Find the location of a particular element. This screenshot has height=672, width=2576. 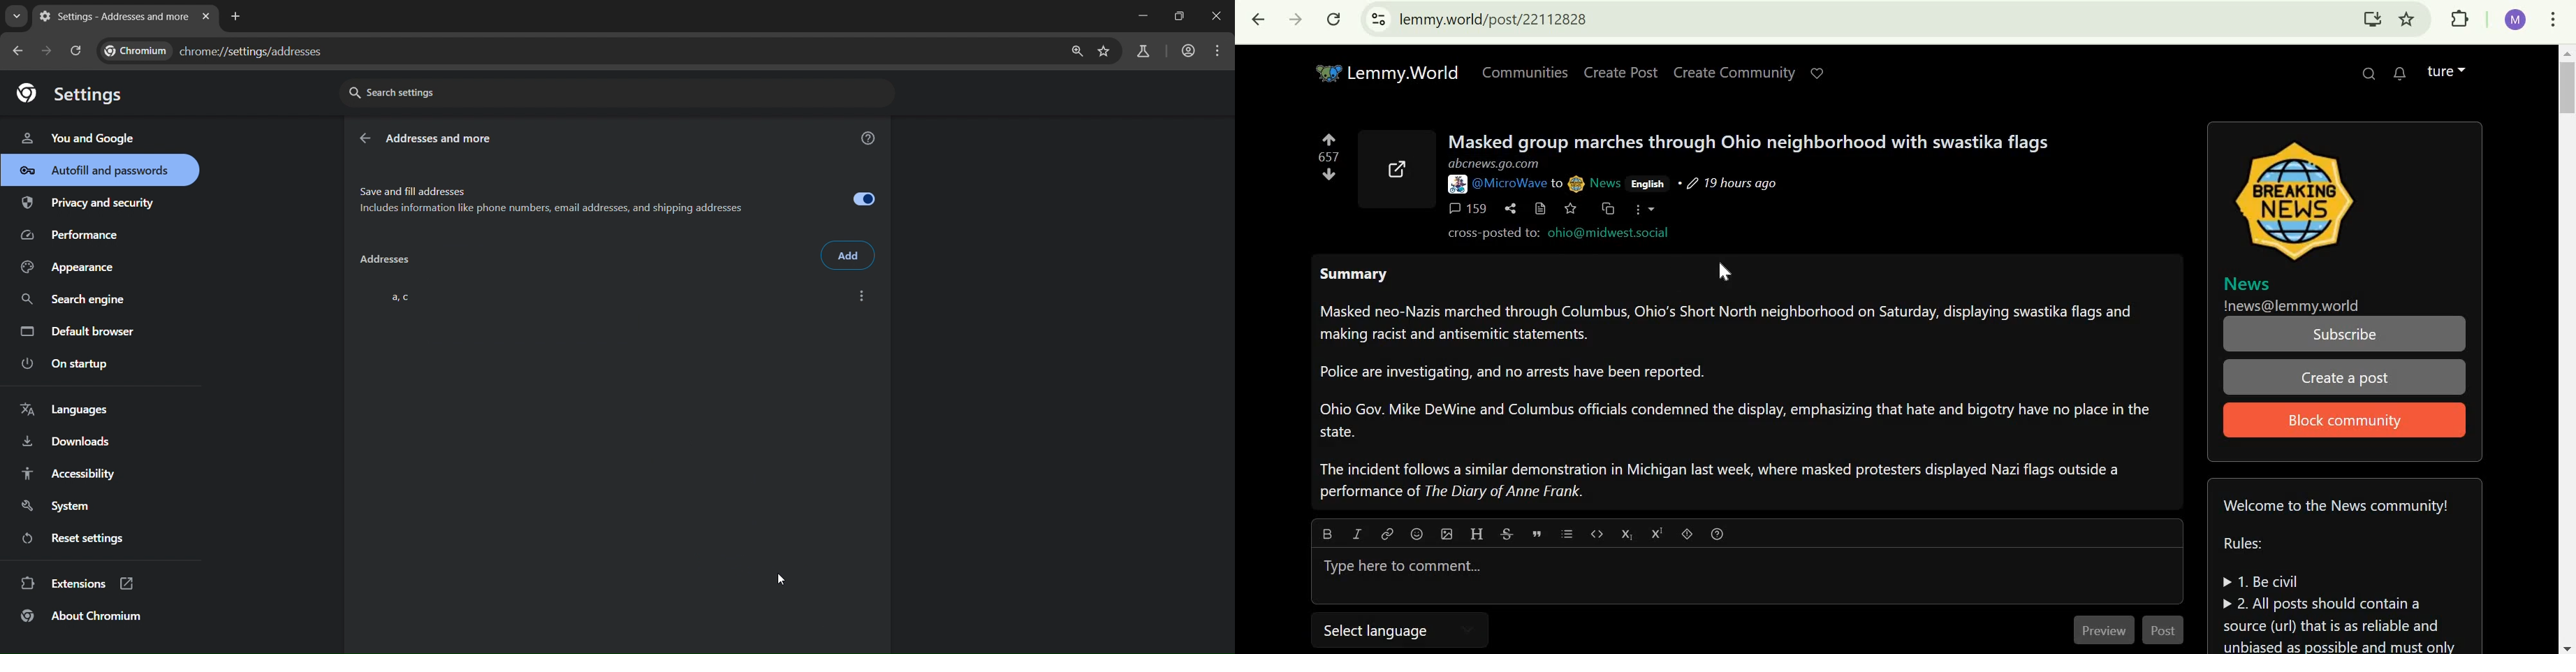

reset settings is located at coordinates (85, 540).